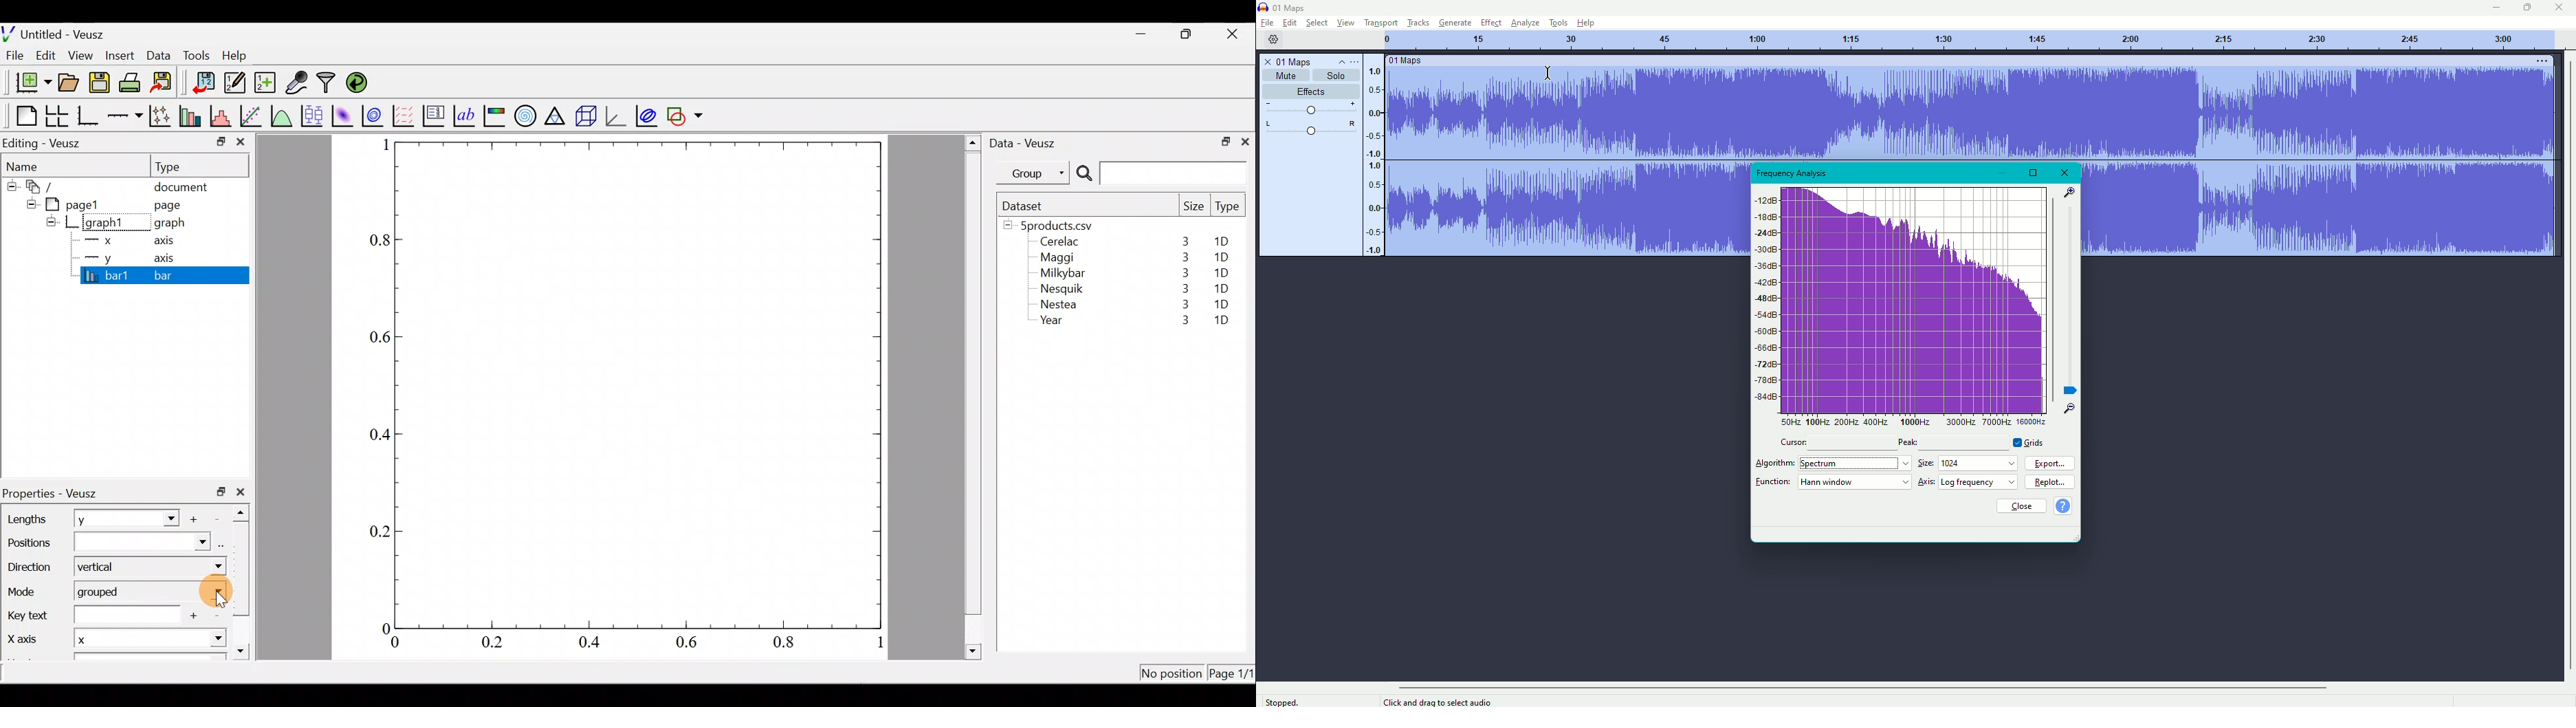  Describe the element at coordinates (1309, 127) in the screenshot. I see `L-R Slider` at that location.